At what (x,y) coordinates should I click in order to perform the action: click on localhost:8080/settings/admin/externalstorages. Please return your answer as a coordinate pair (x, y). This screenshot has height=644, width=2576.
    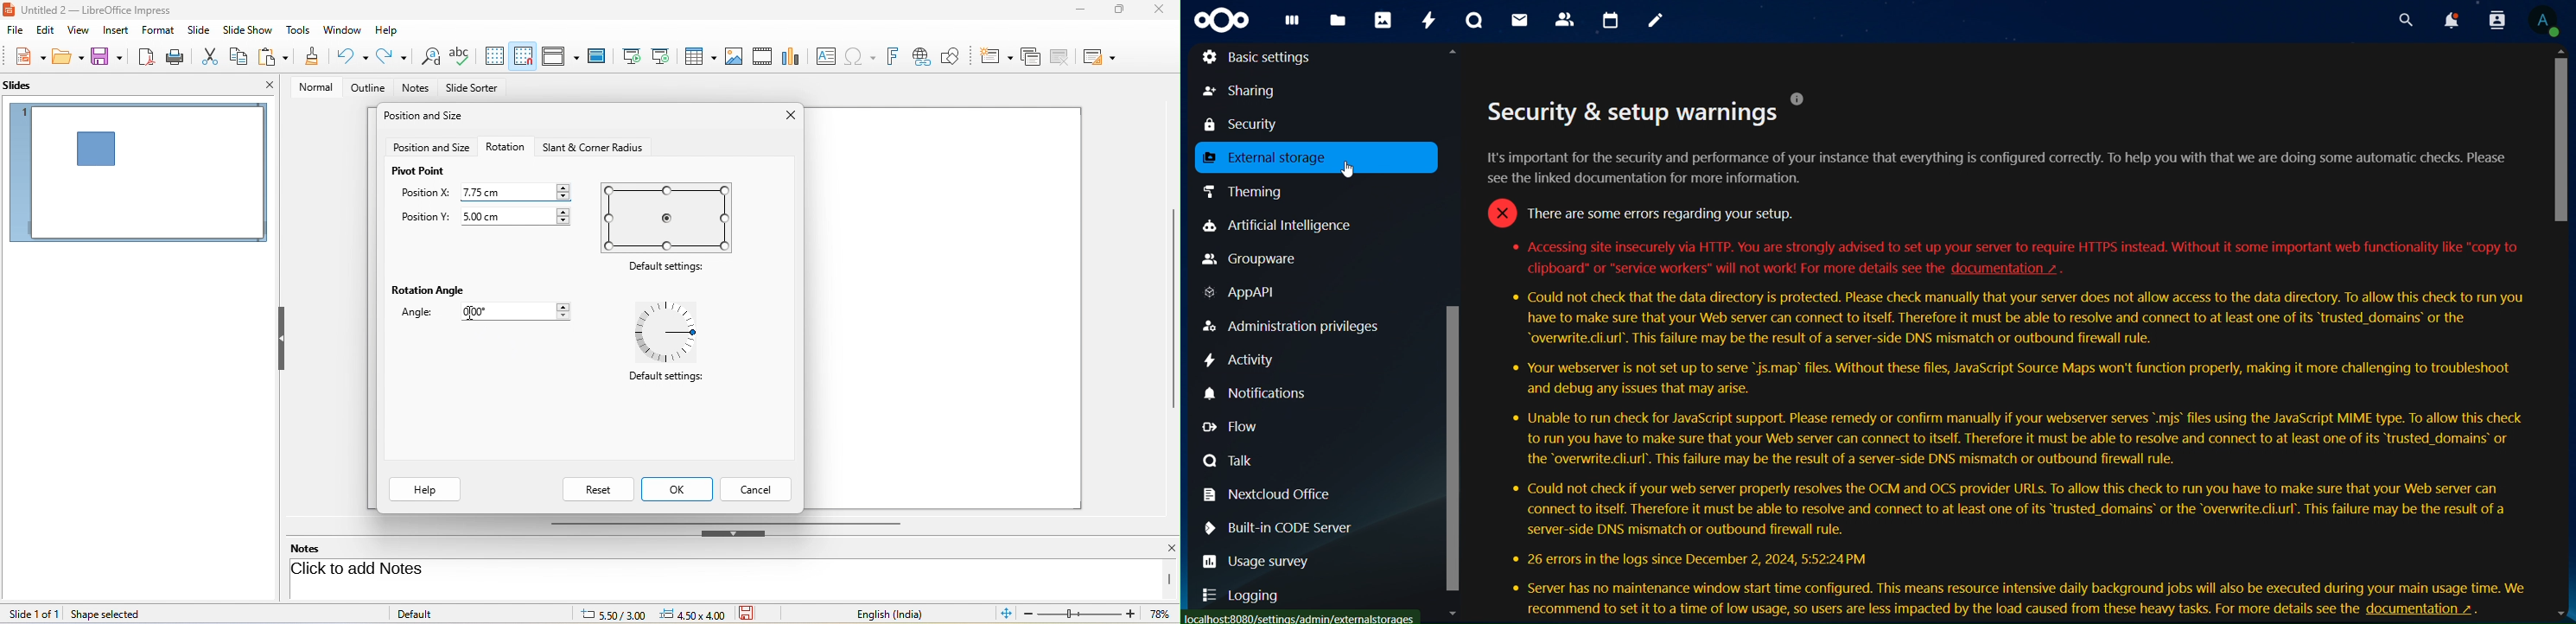
    Looking at the image, I should click on (1301, 618).